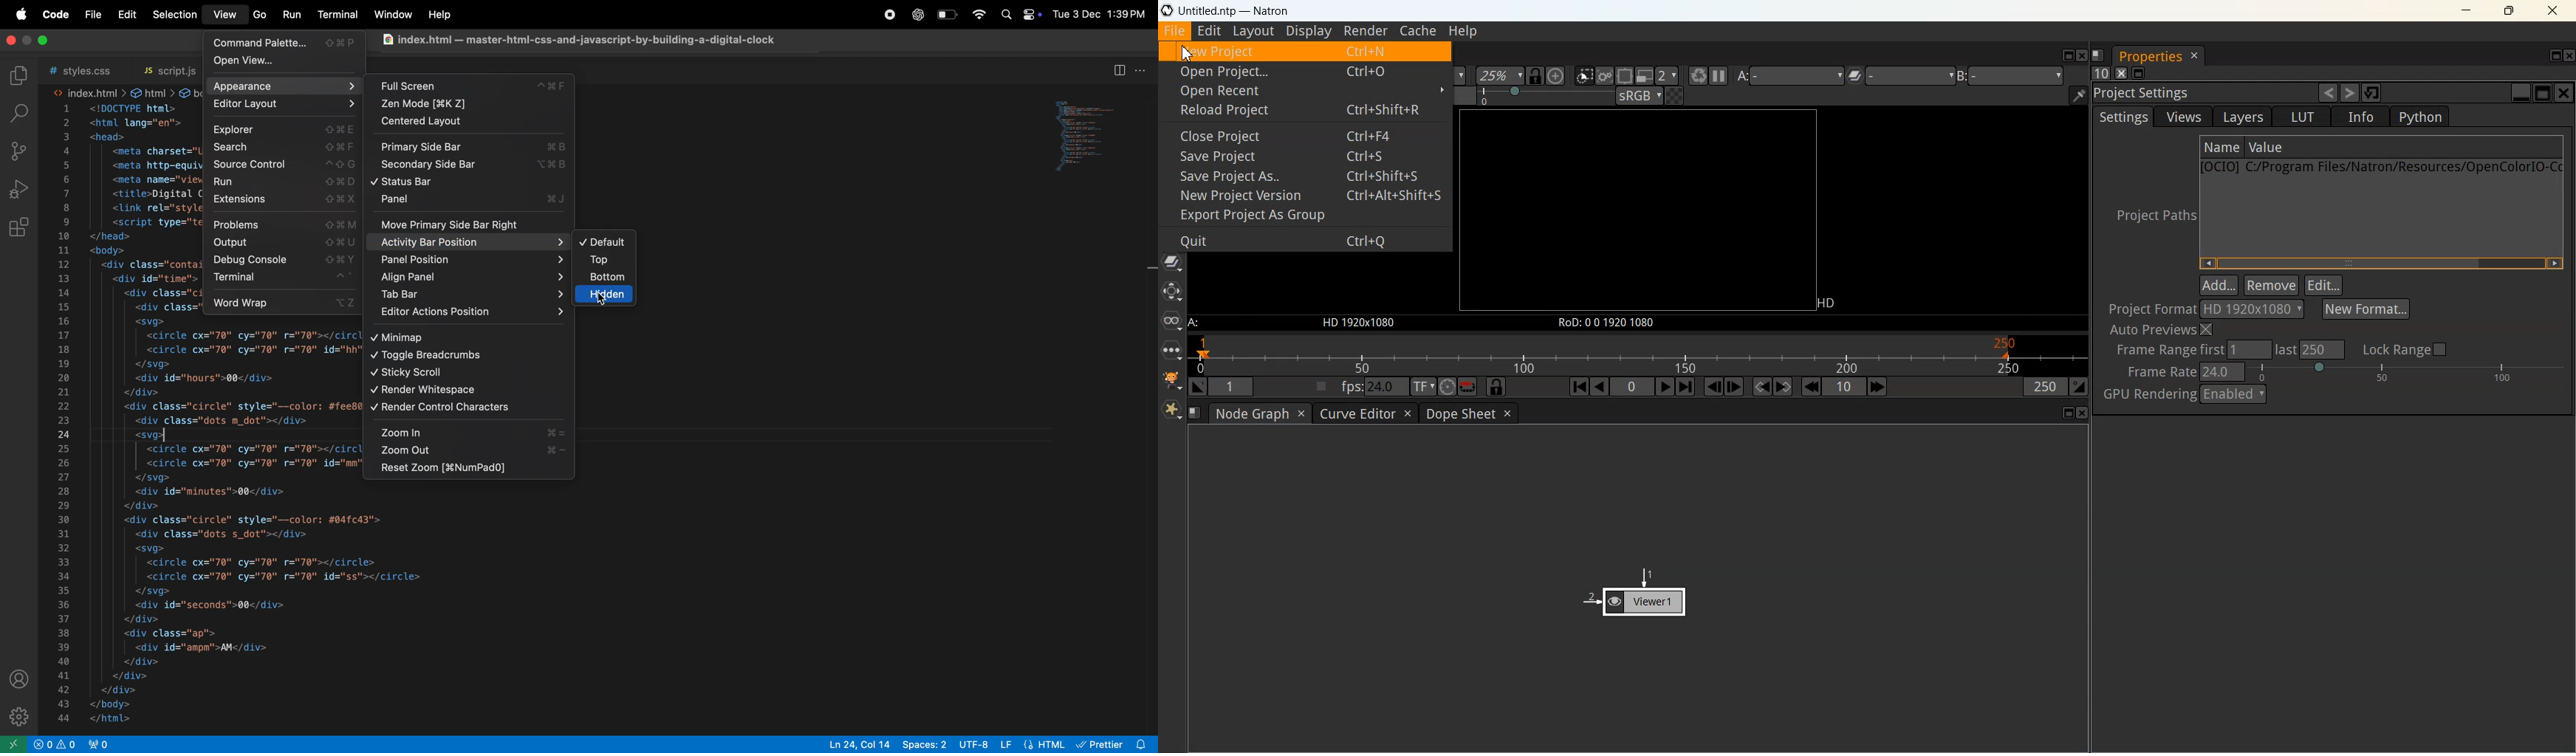 This screenshot has width=2576, height=756. I want to click on panel position, so click(469, 260).